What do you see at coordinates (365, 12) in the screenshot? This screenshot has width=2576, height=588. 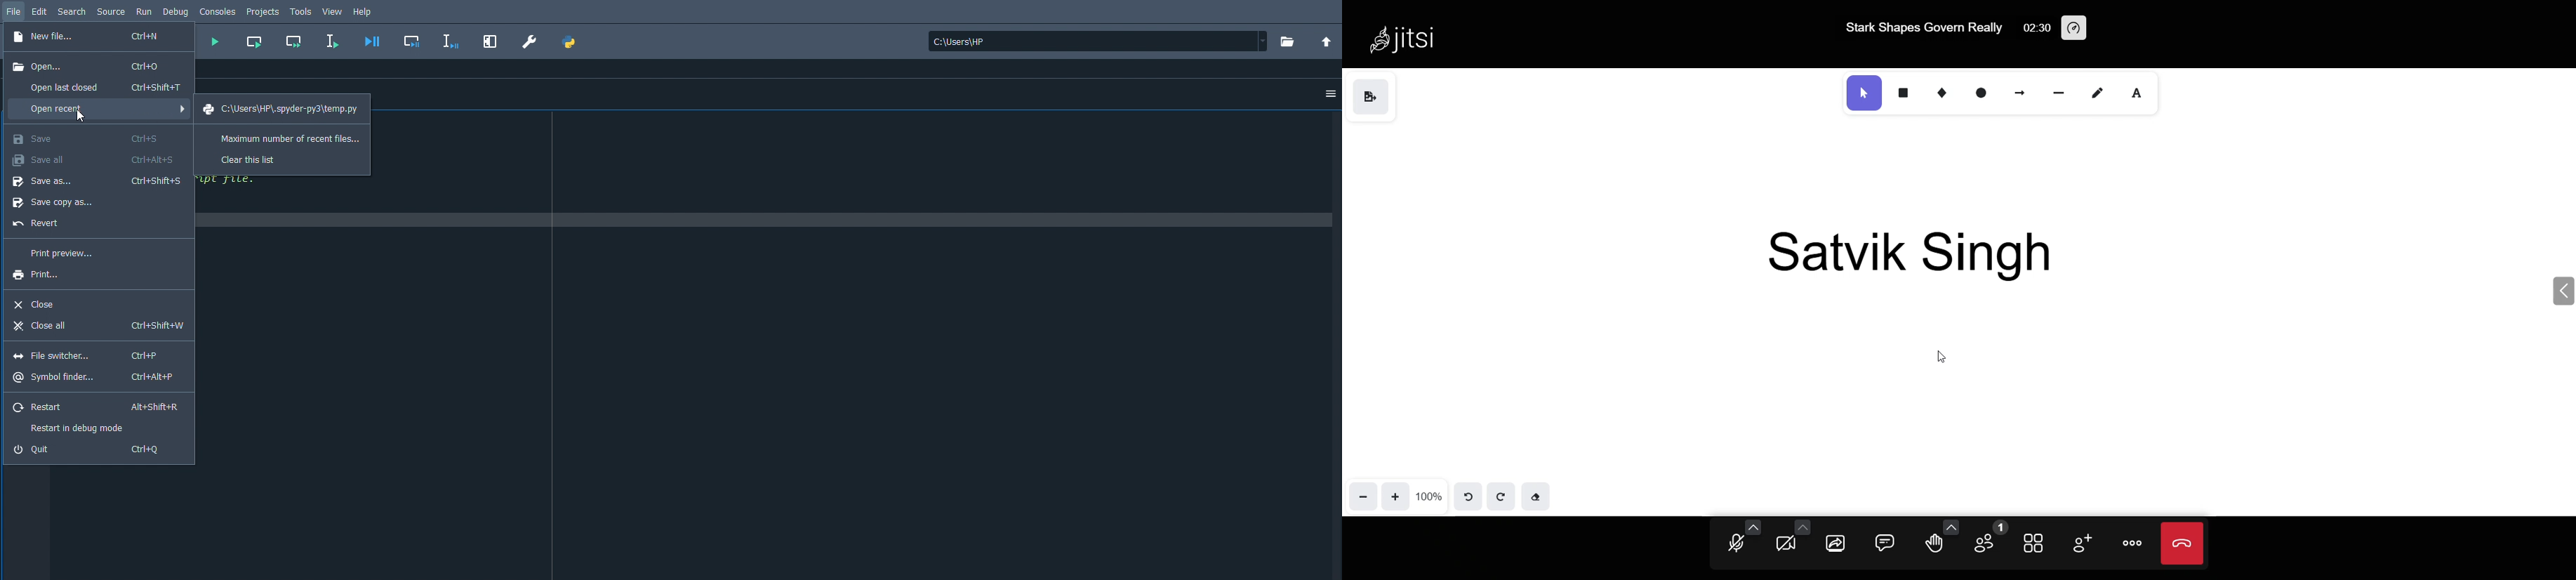 I see `Help` at bounding box center [365, 12].